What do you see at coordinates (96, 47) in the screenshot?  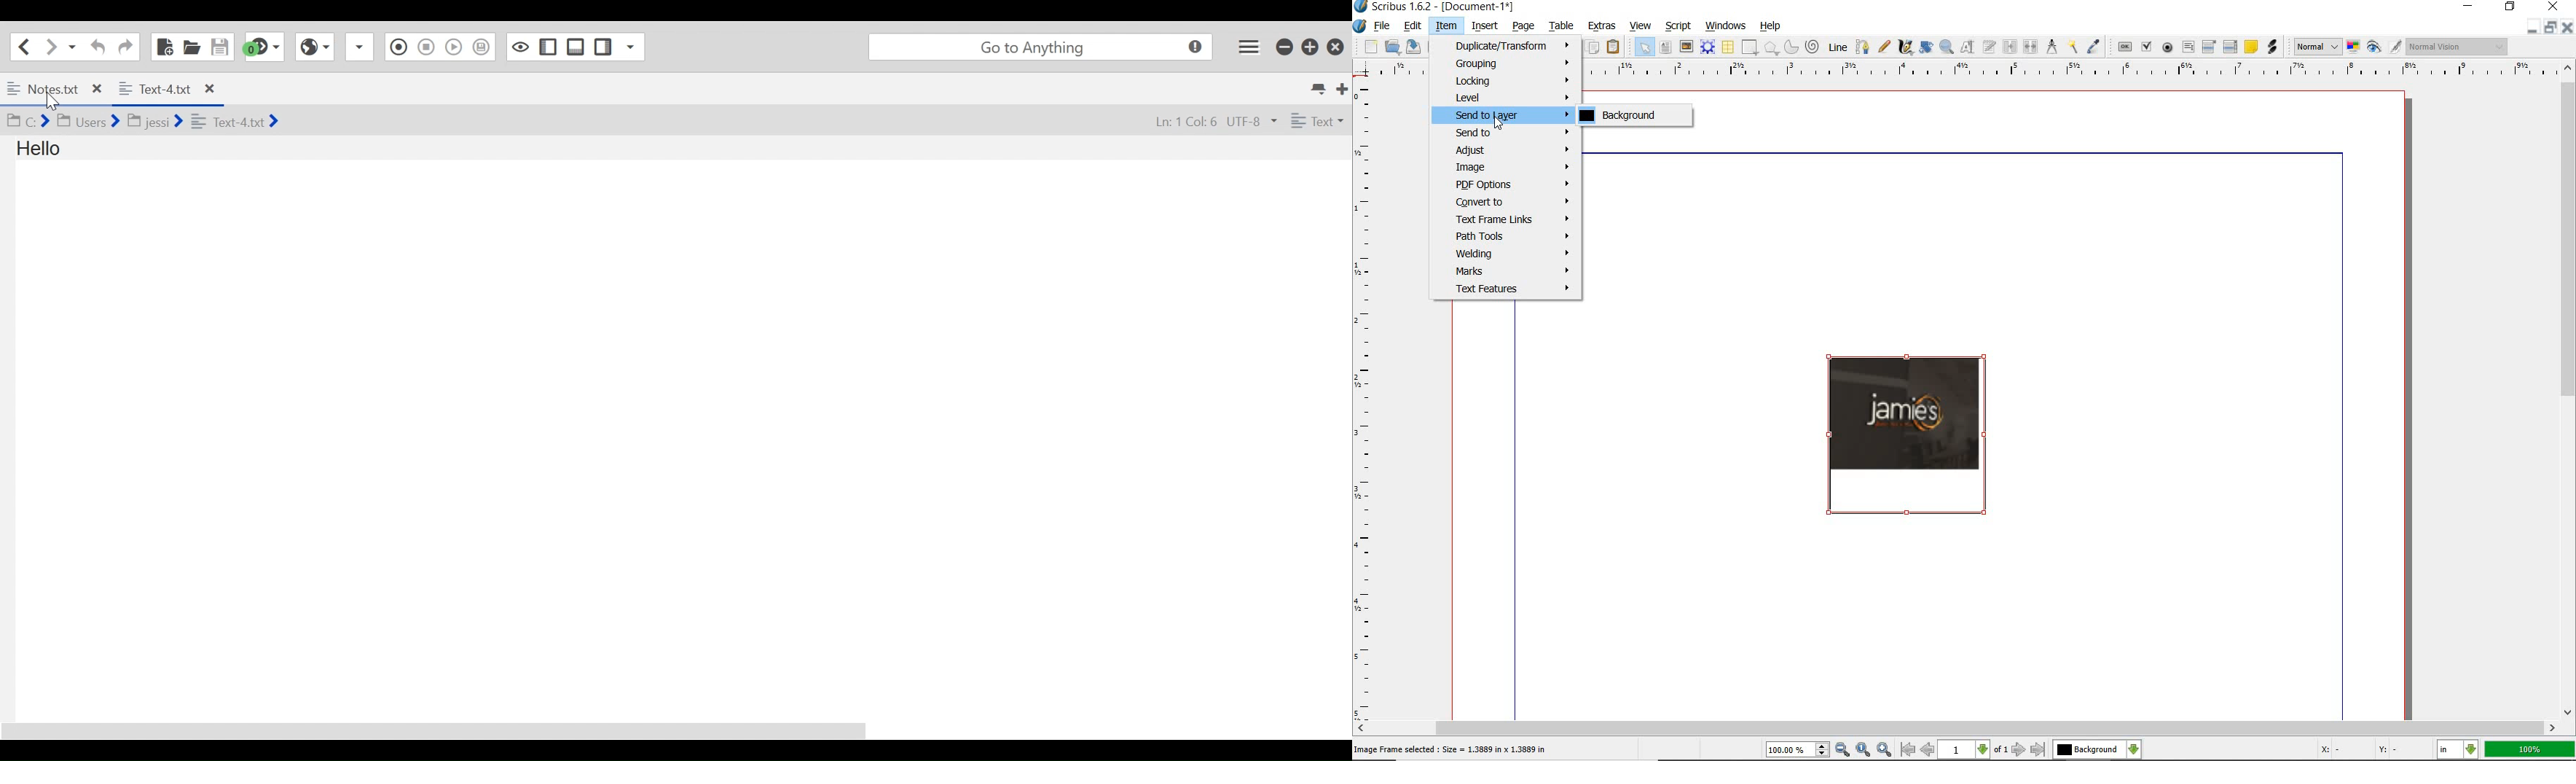 I see `Undo Last Action` at bounding box center [96, 47].